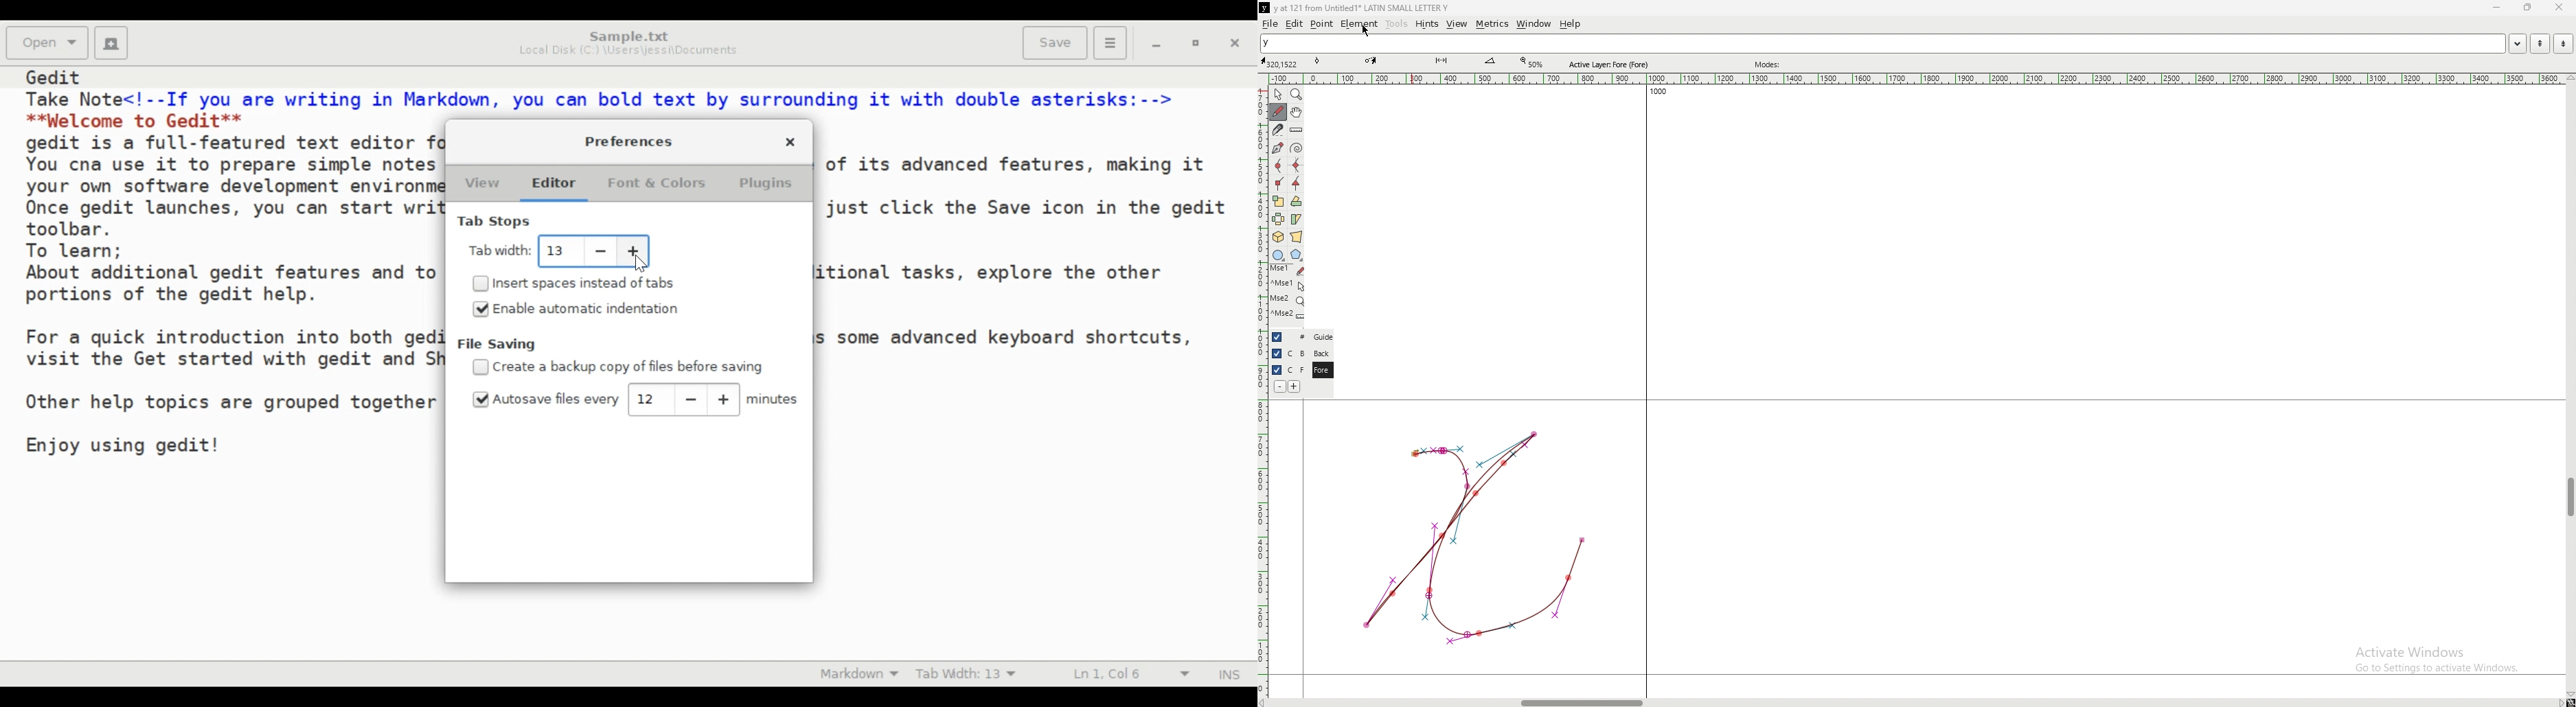  I want to click on skew the selection, so click(1296, 218).